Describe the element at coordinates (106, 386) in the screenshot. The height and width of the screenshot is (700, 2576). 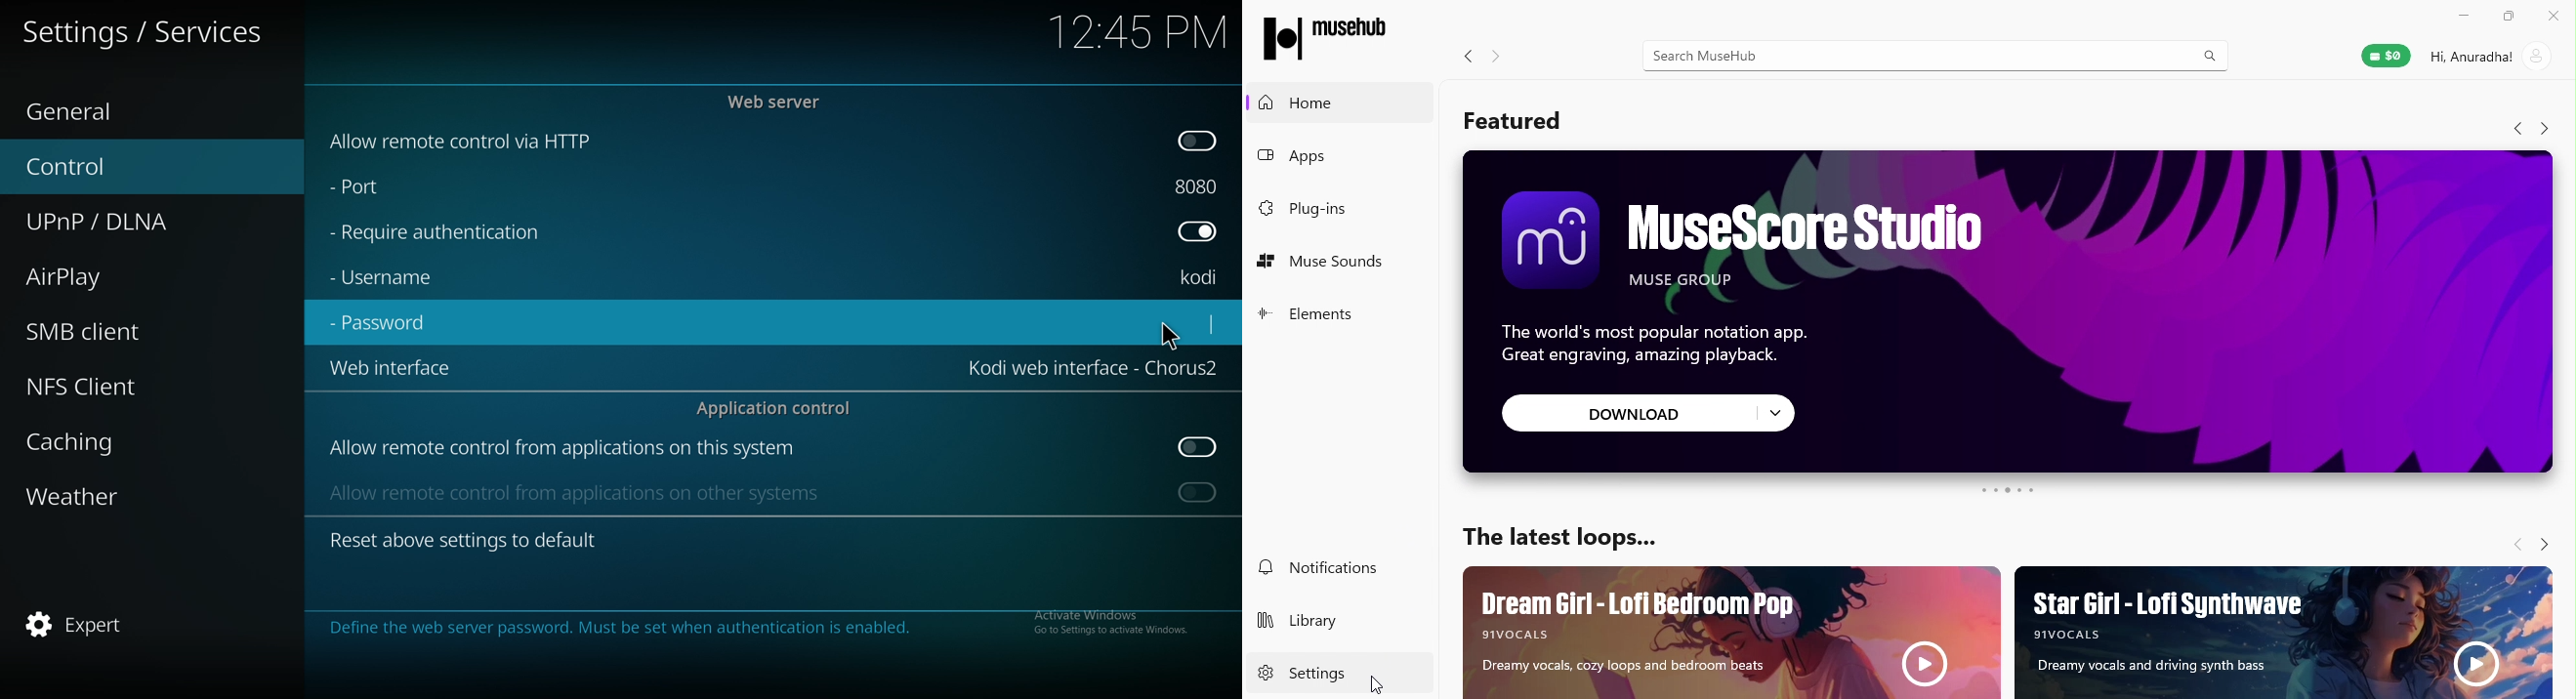
I see `nfs client` at that location.